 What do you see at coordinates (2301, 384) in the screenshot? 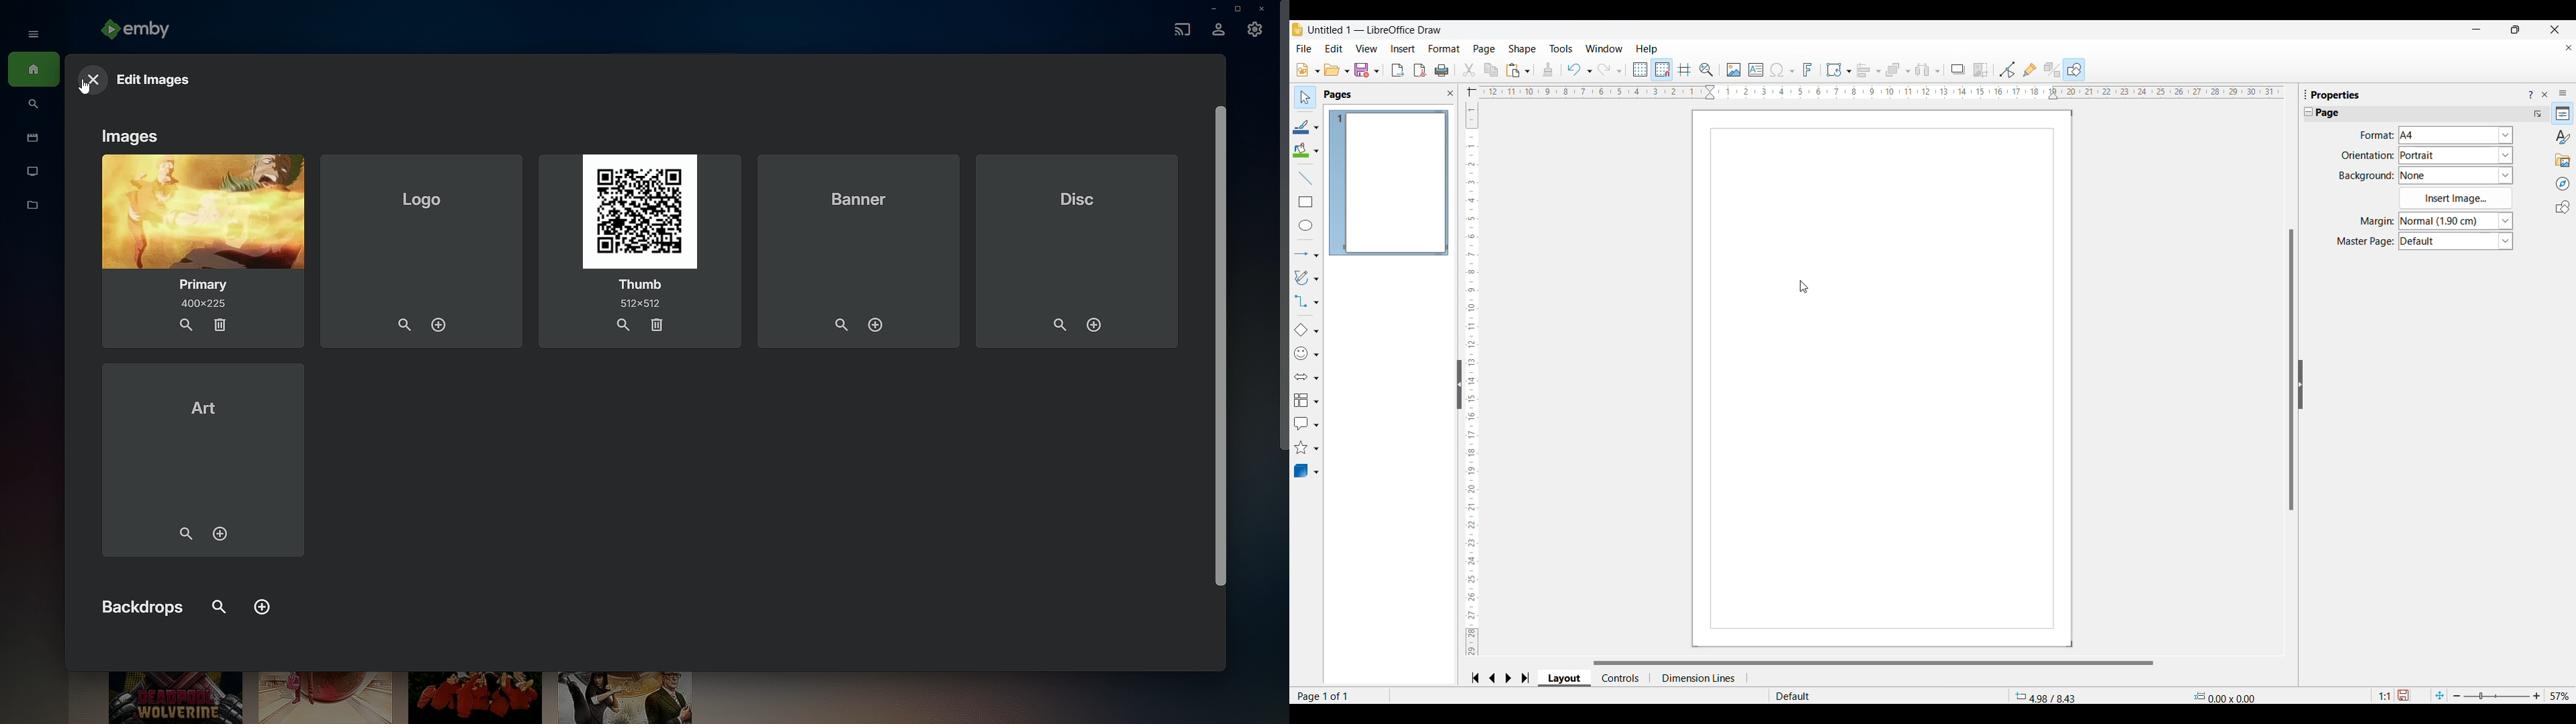
I see `Click to collapse sidebar` at bounding box center [2301, 384].